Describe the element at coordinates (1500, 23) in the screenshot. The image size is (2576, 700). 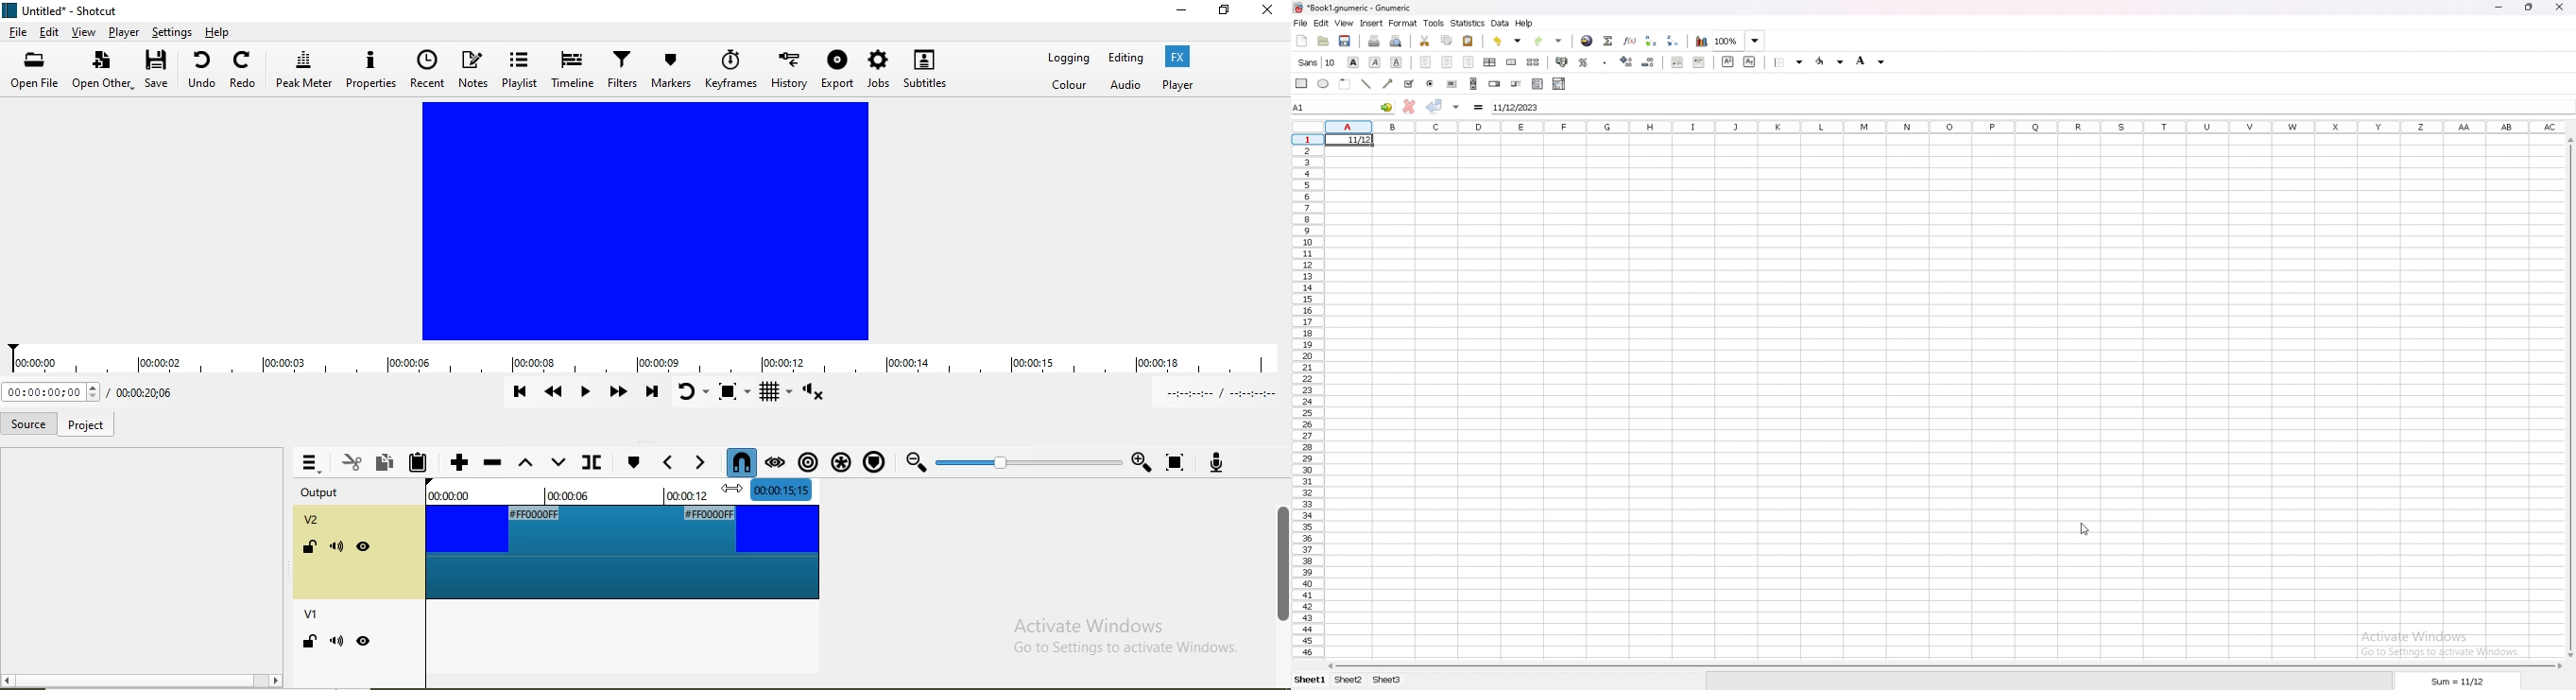
I see `data` at that location.